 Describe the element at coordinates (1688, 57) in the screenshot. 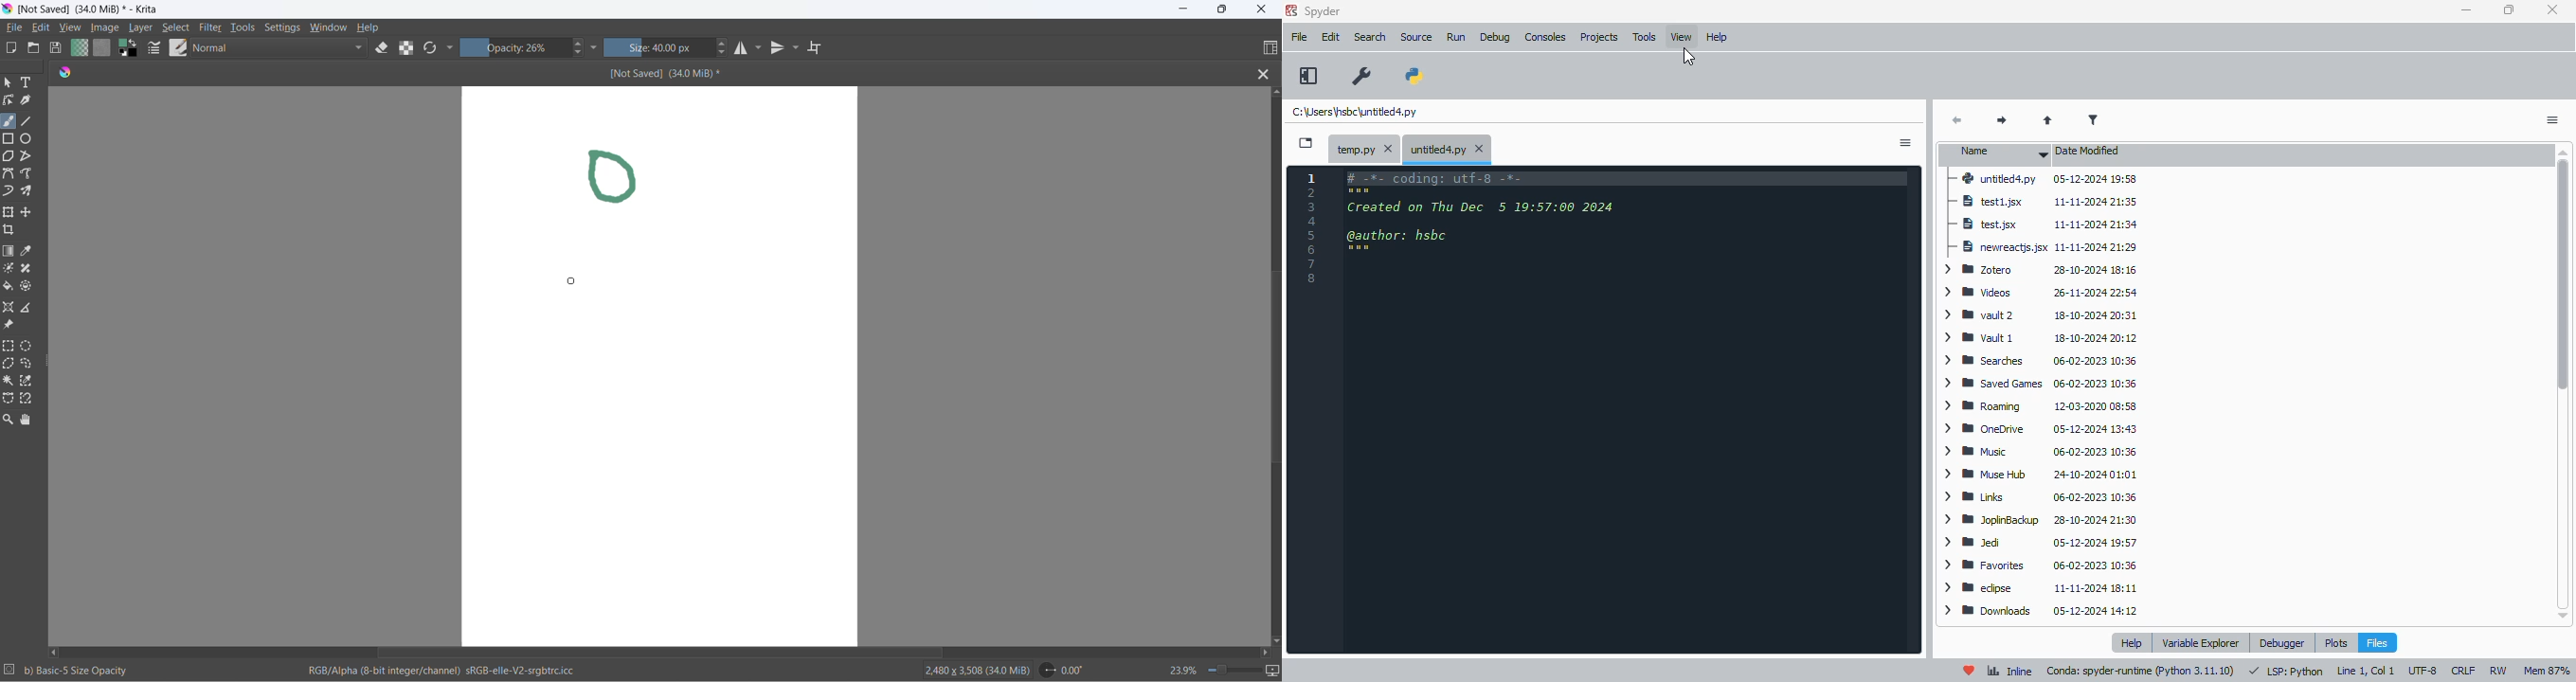

I see `cursor` at that location.